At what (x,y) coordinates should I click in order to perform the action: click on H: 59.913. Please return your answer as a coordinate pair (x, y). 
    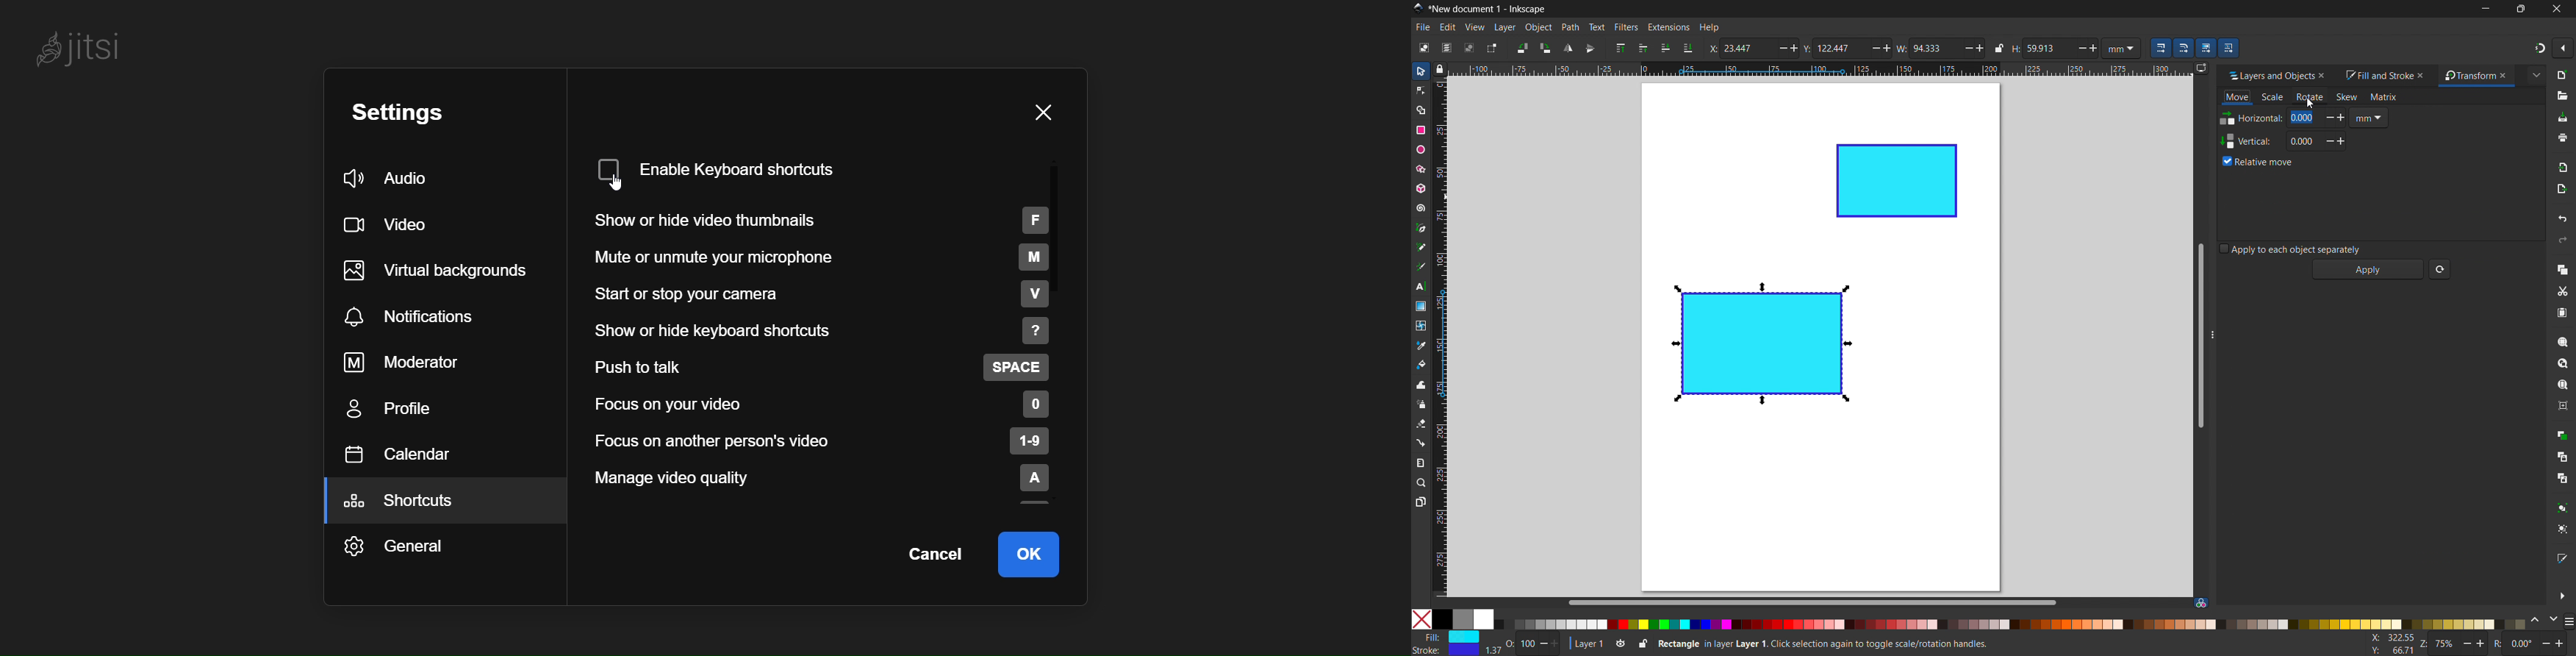
    Looking at the image, I should click on (2036, 48).